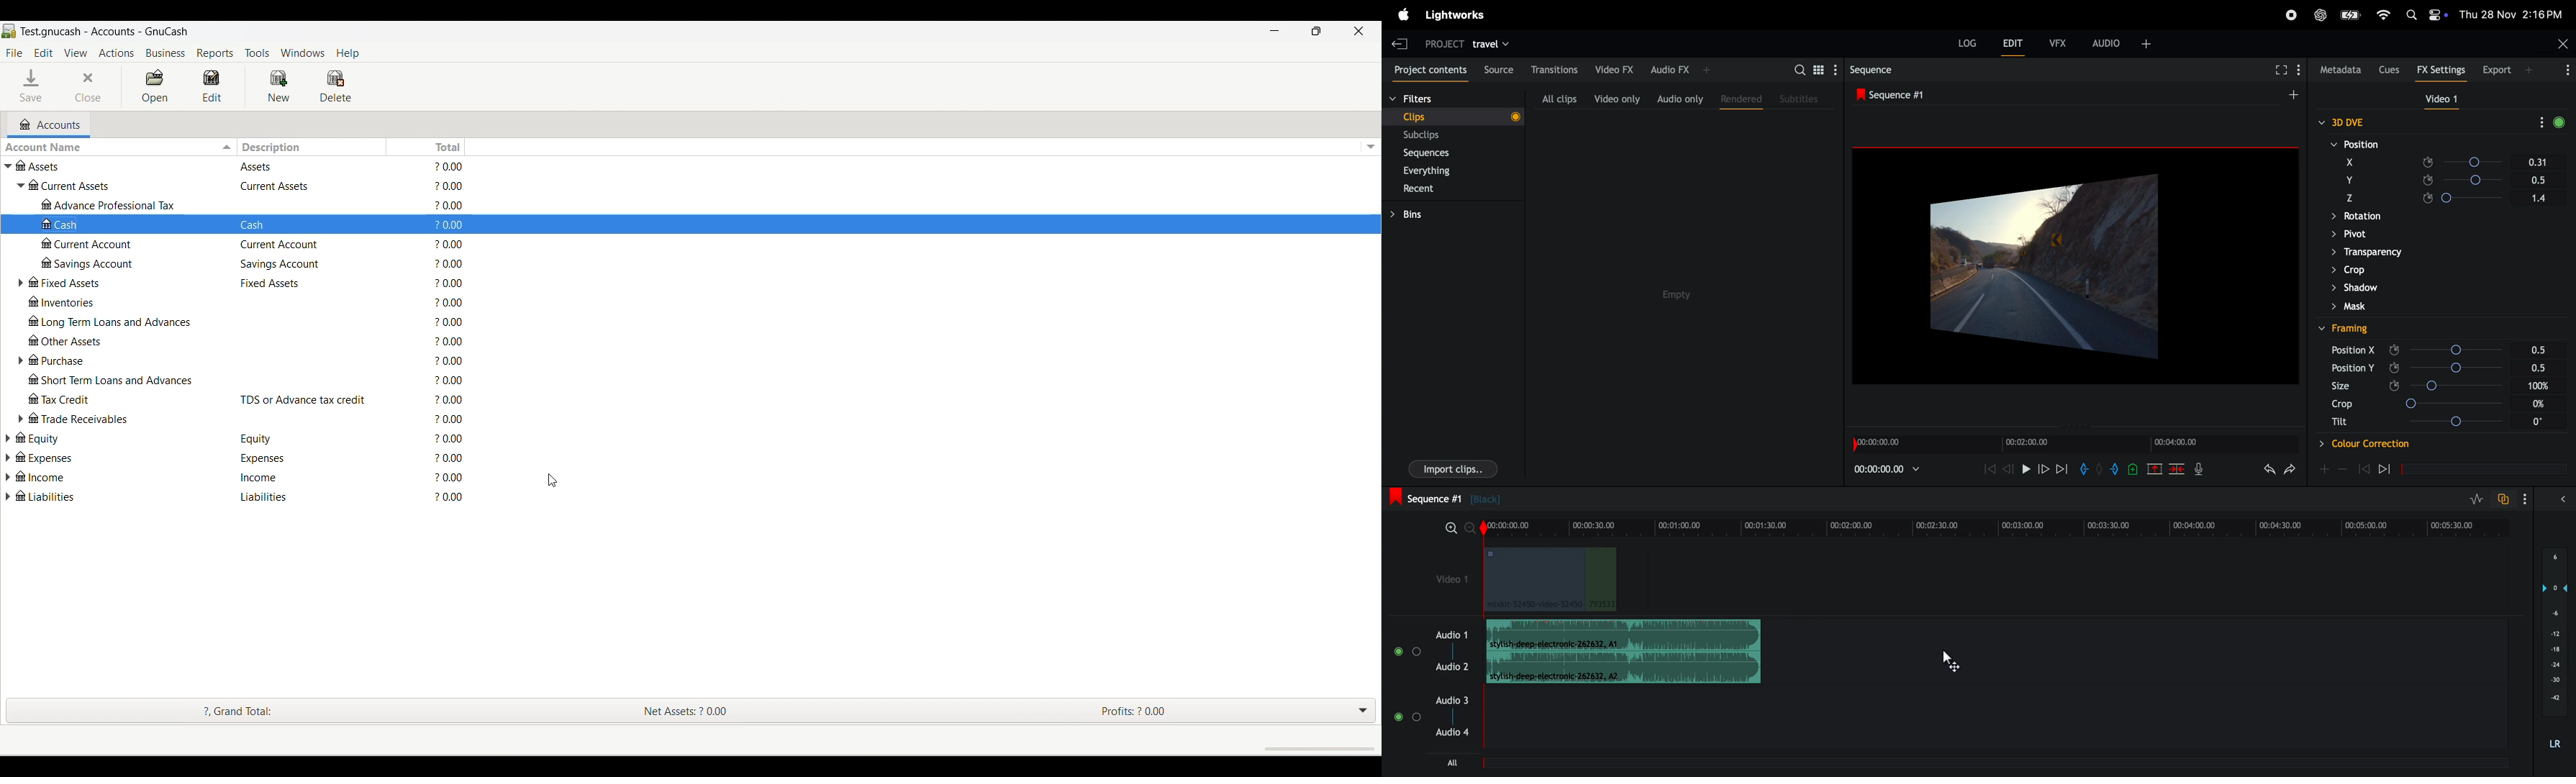 The height and width of the screenshot is (784, 2576). I want to click on Expand Fixed Assets, so click(20, 283).